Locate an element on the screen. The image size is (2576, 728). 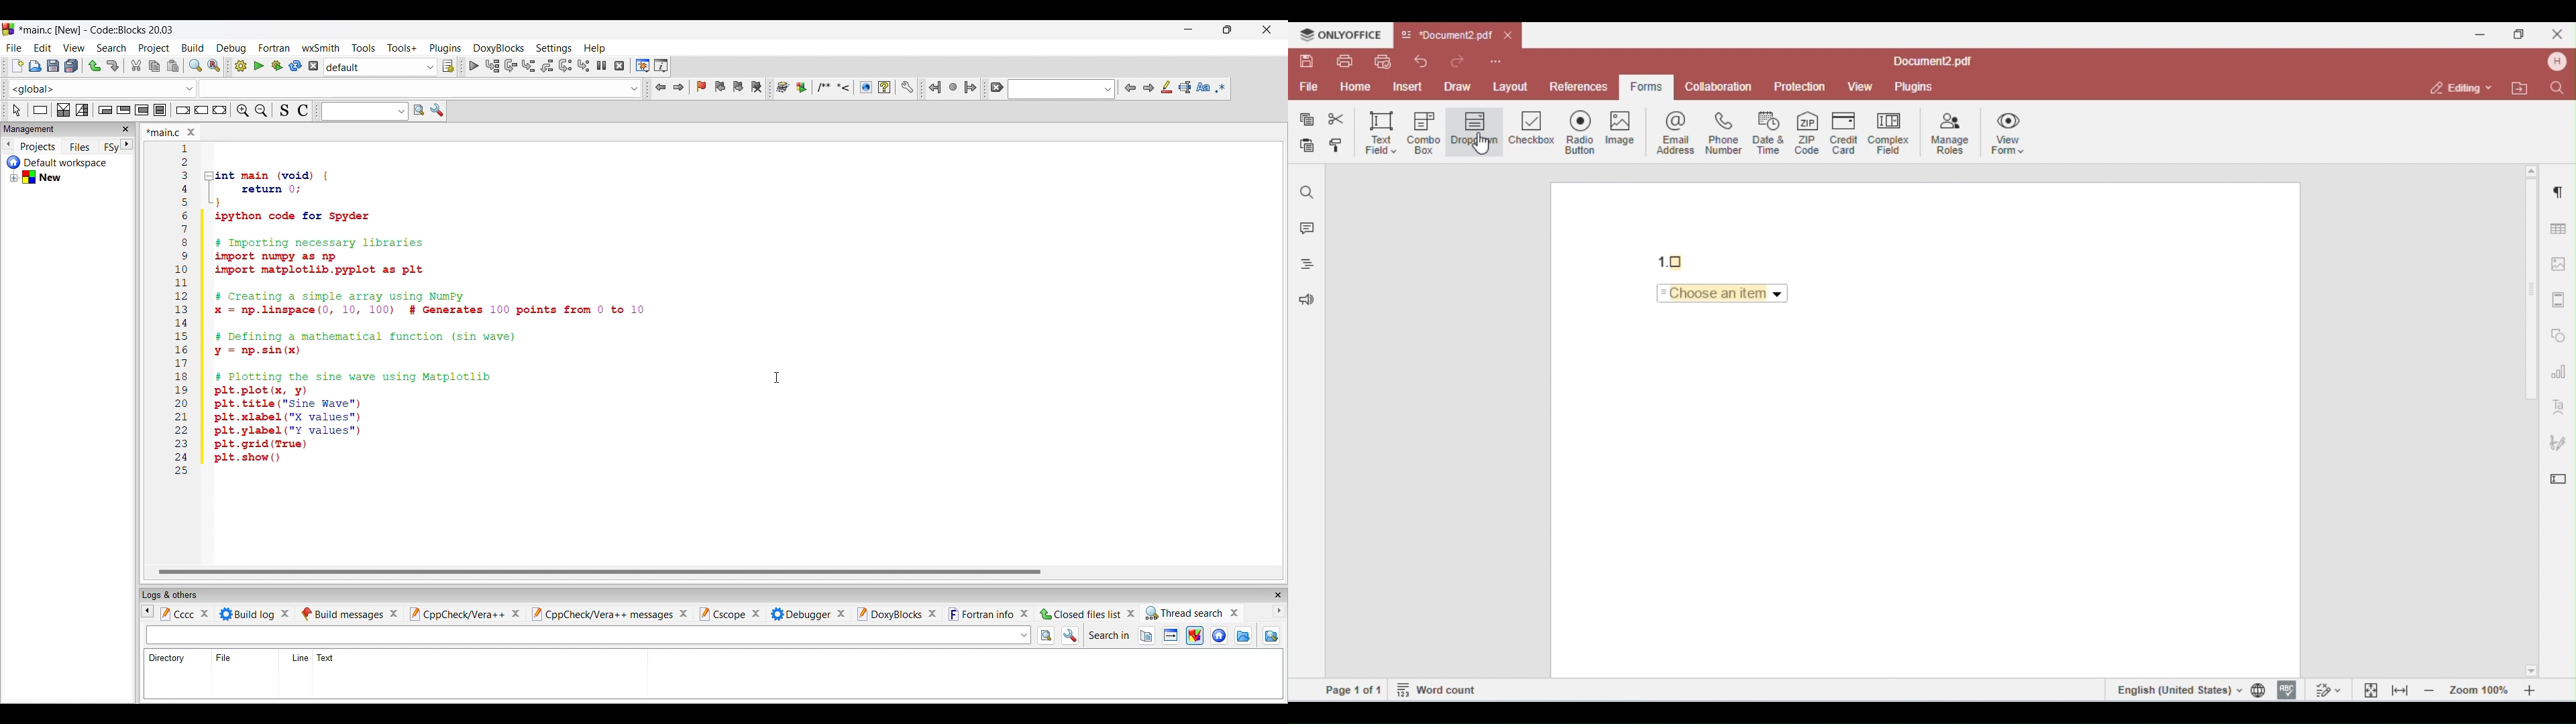
FSy is located at coordinates (111, 146).